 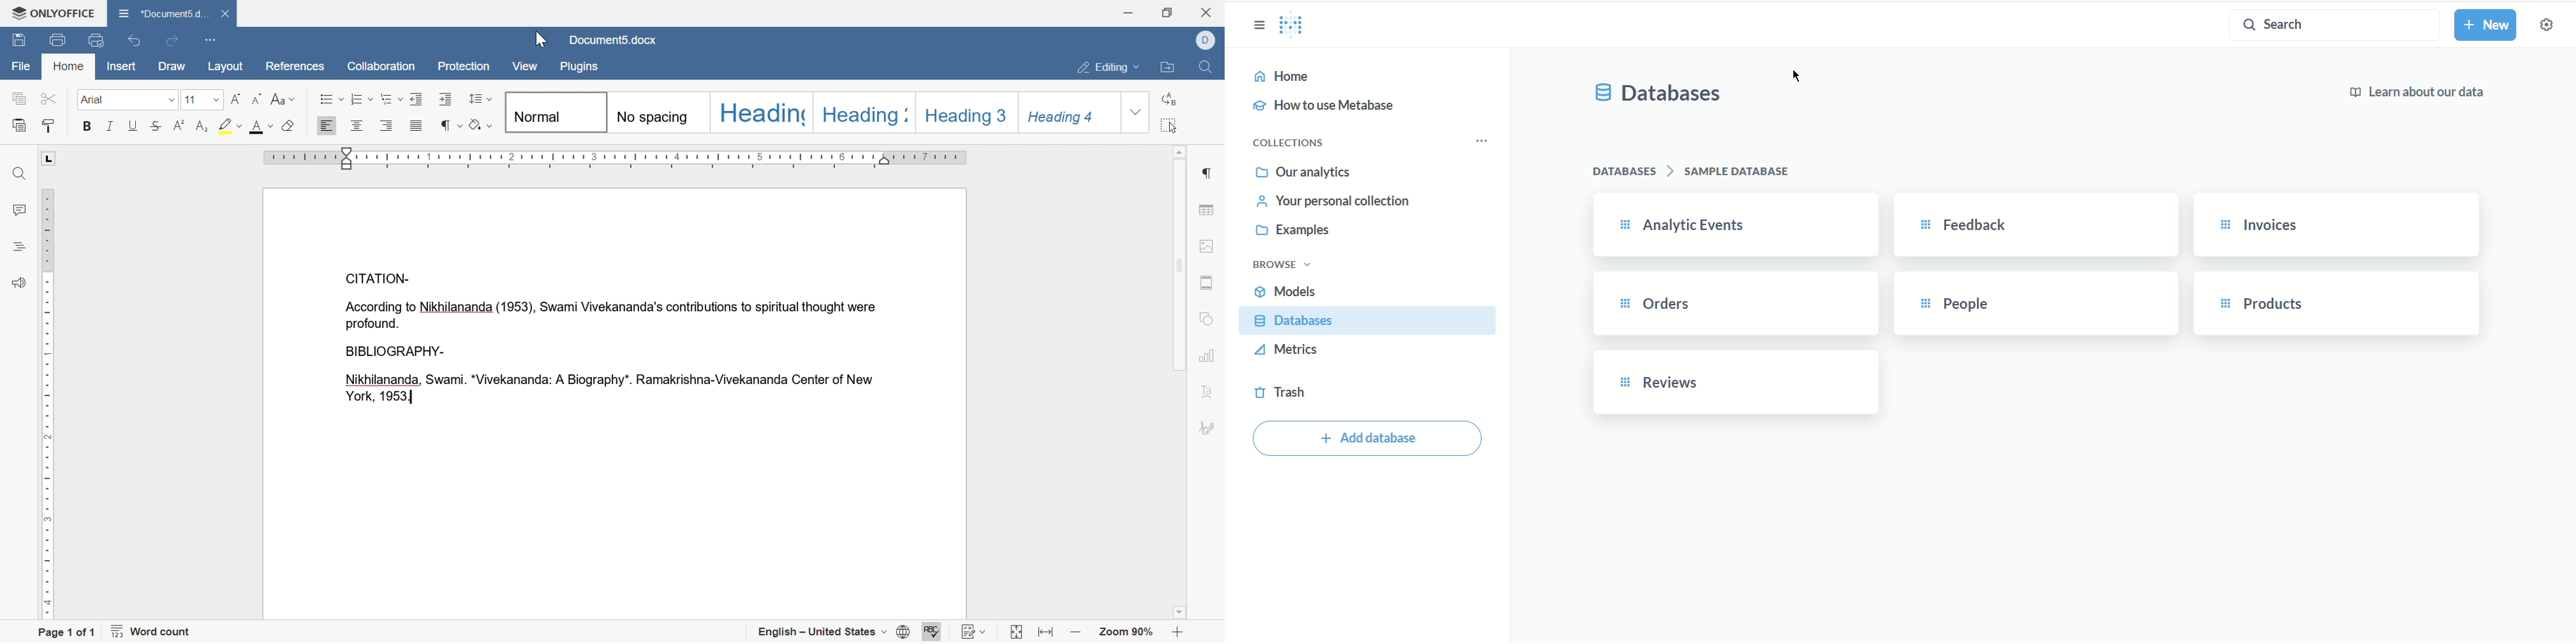 I want to click on close, so click(x=225, y=15).